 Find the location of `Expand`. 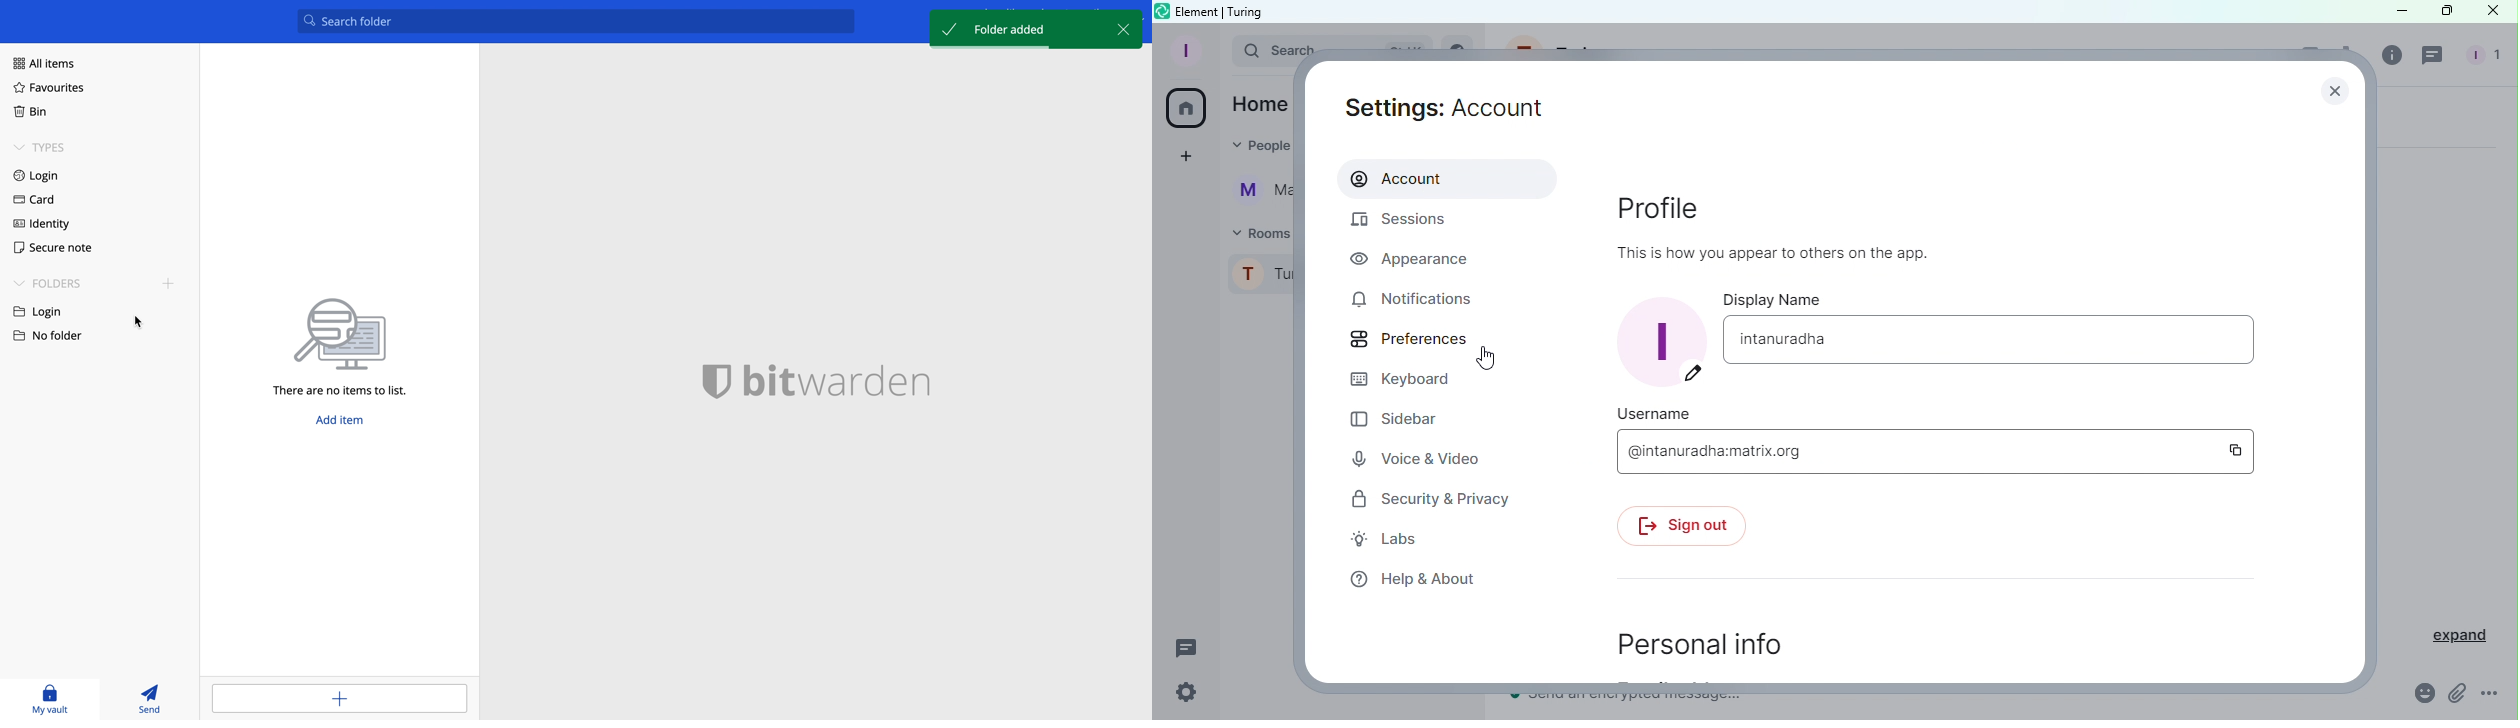

Expand is located at coordinates (2448, 632).